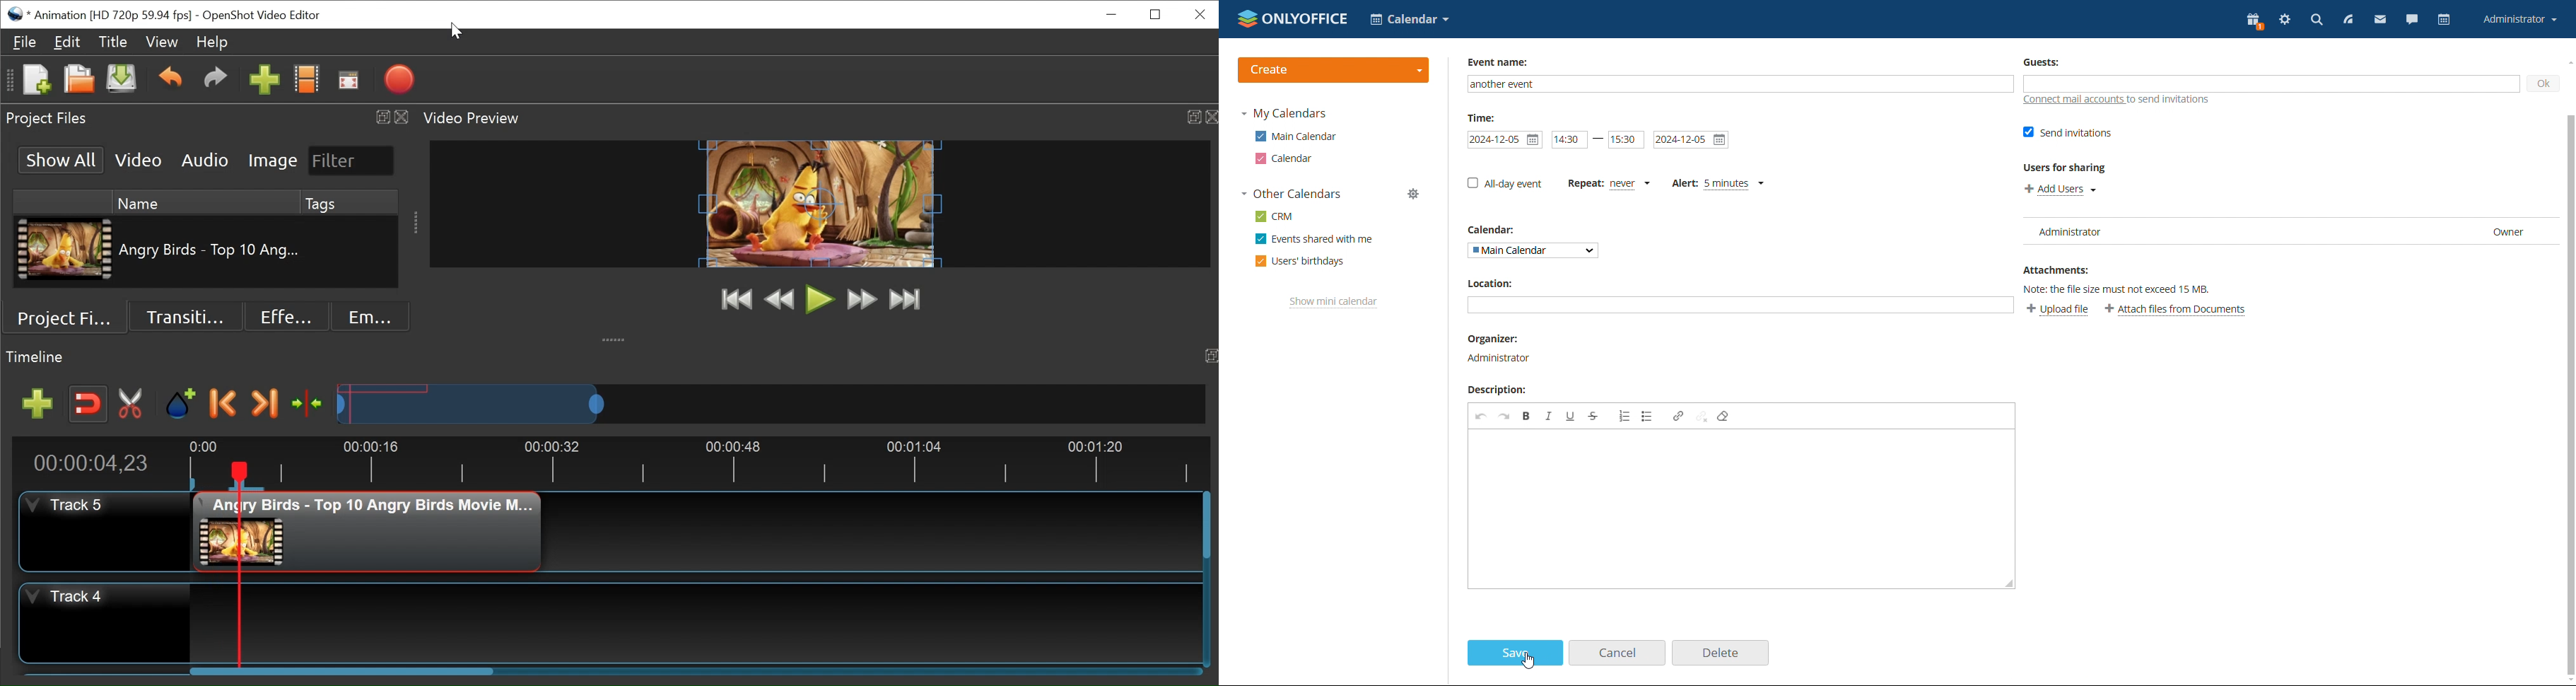 The image size is (2576, 700). I want to click on Effects, so click(286, 316).